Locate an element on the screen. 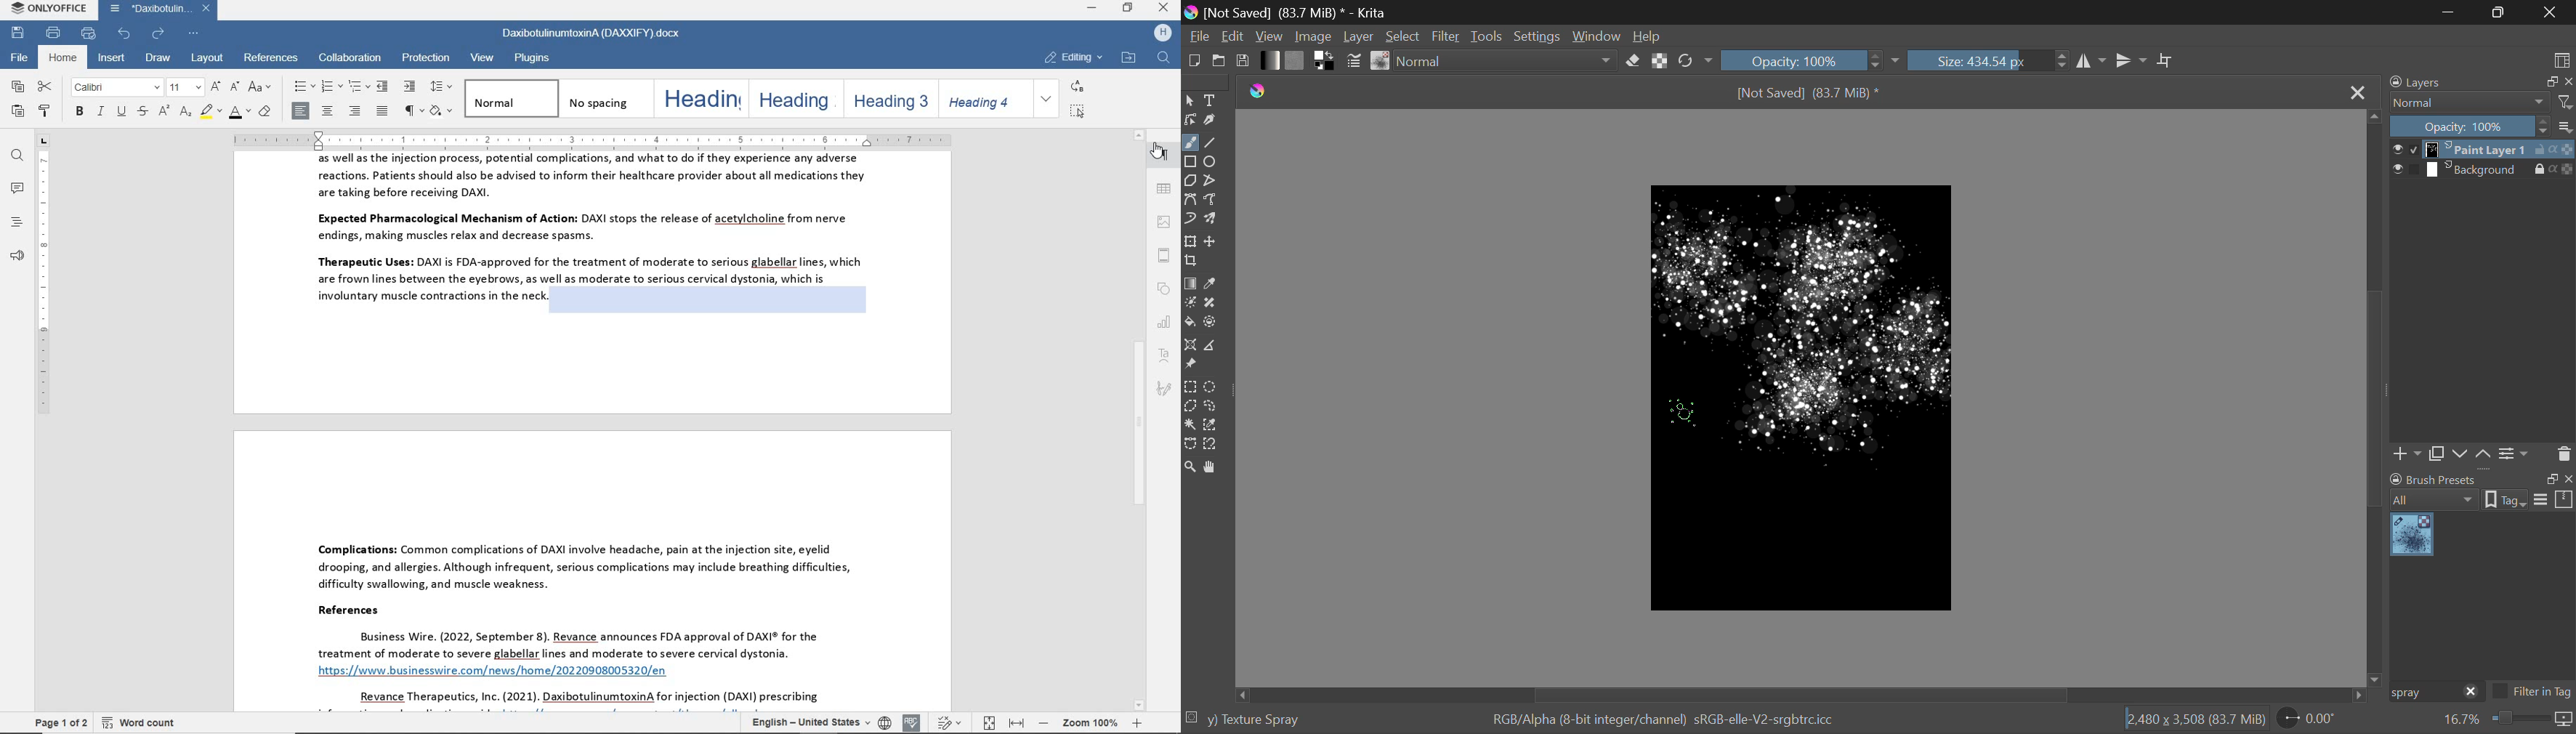  Edit is located at coordinates (1233, 36).